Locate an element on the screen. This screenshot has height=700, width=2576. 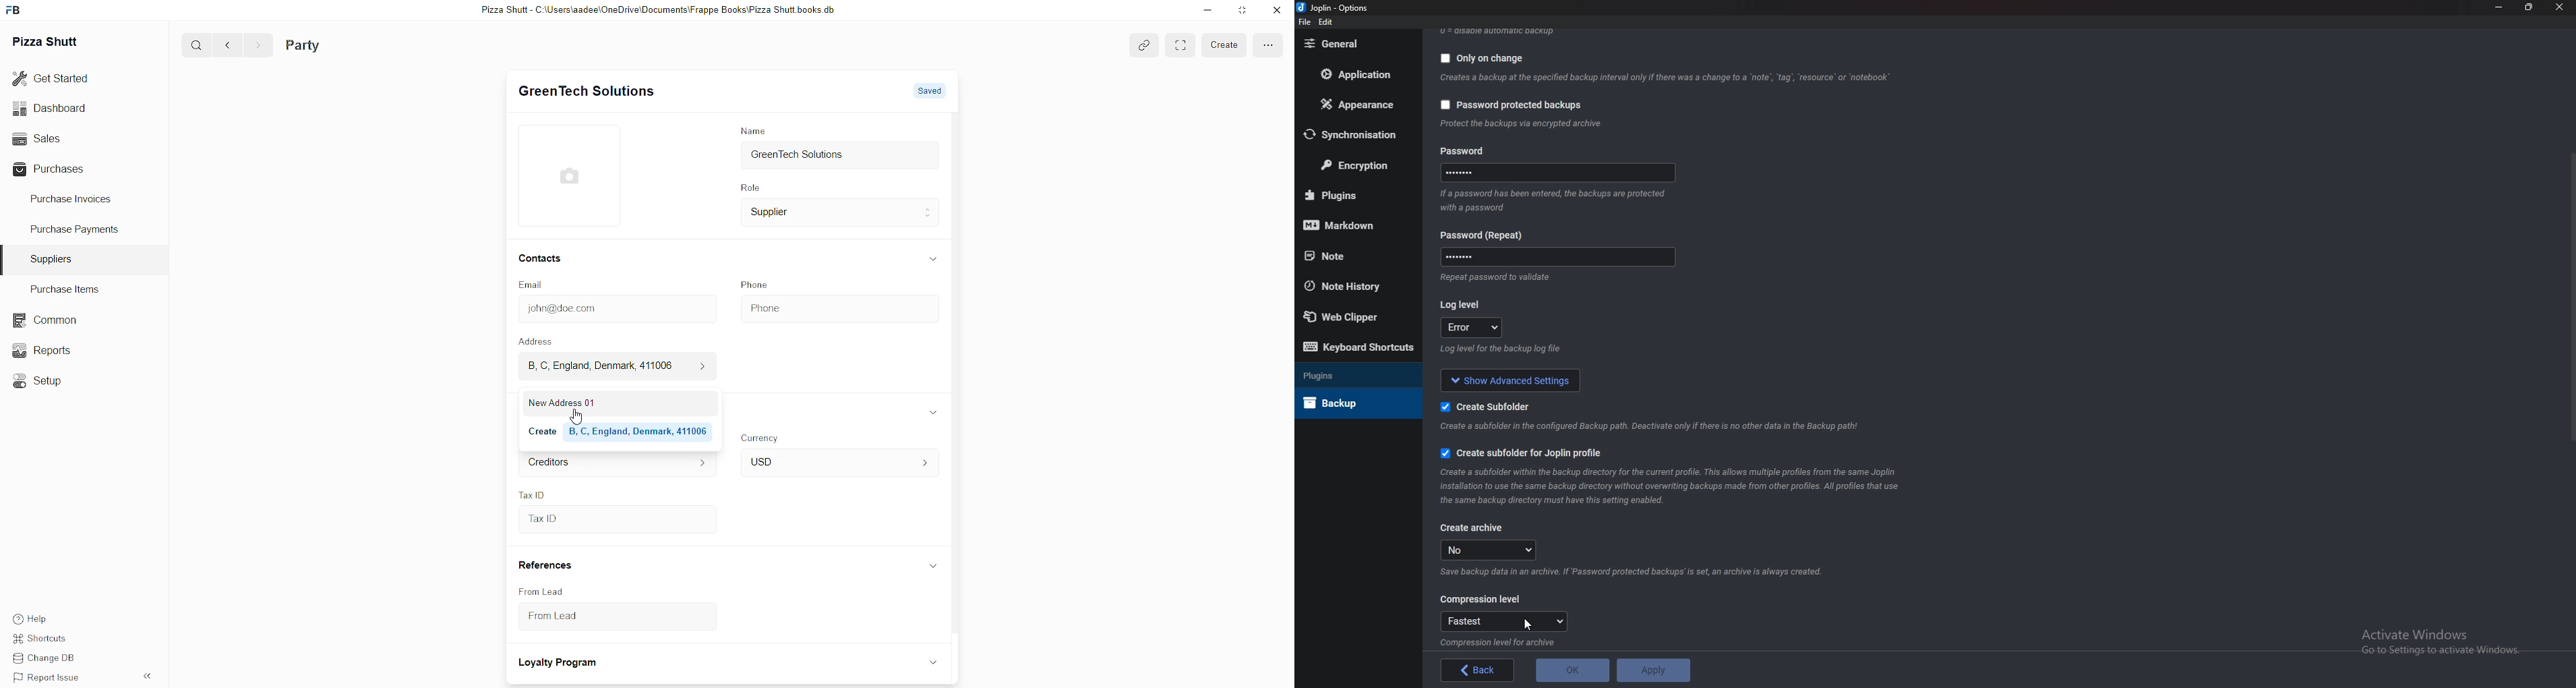
Tax ID is located at coordinates (533, 493).